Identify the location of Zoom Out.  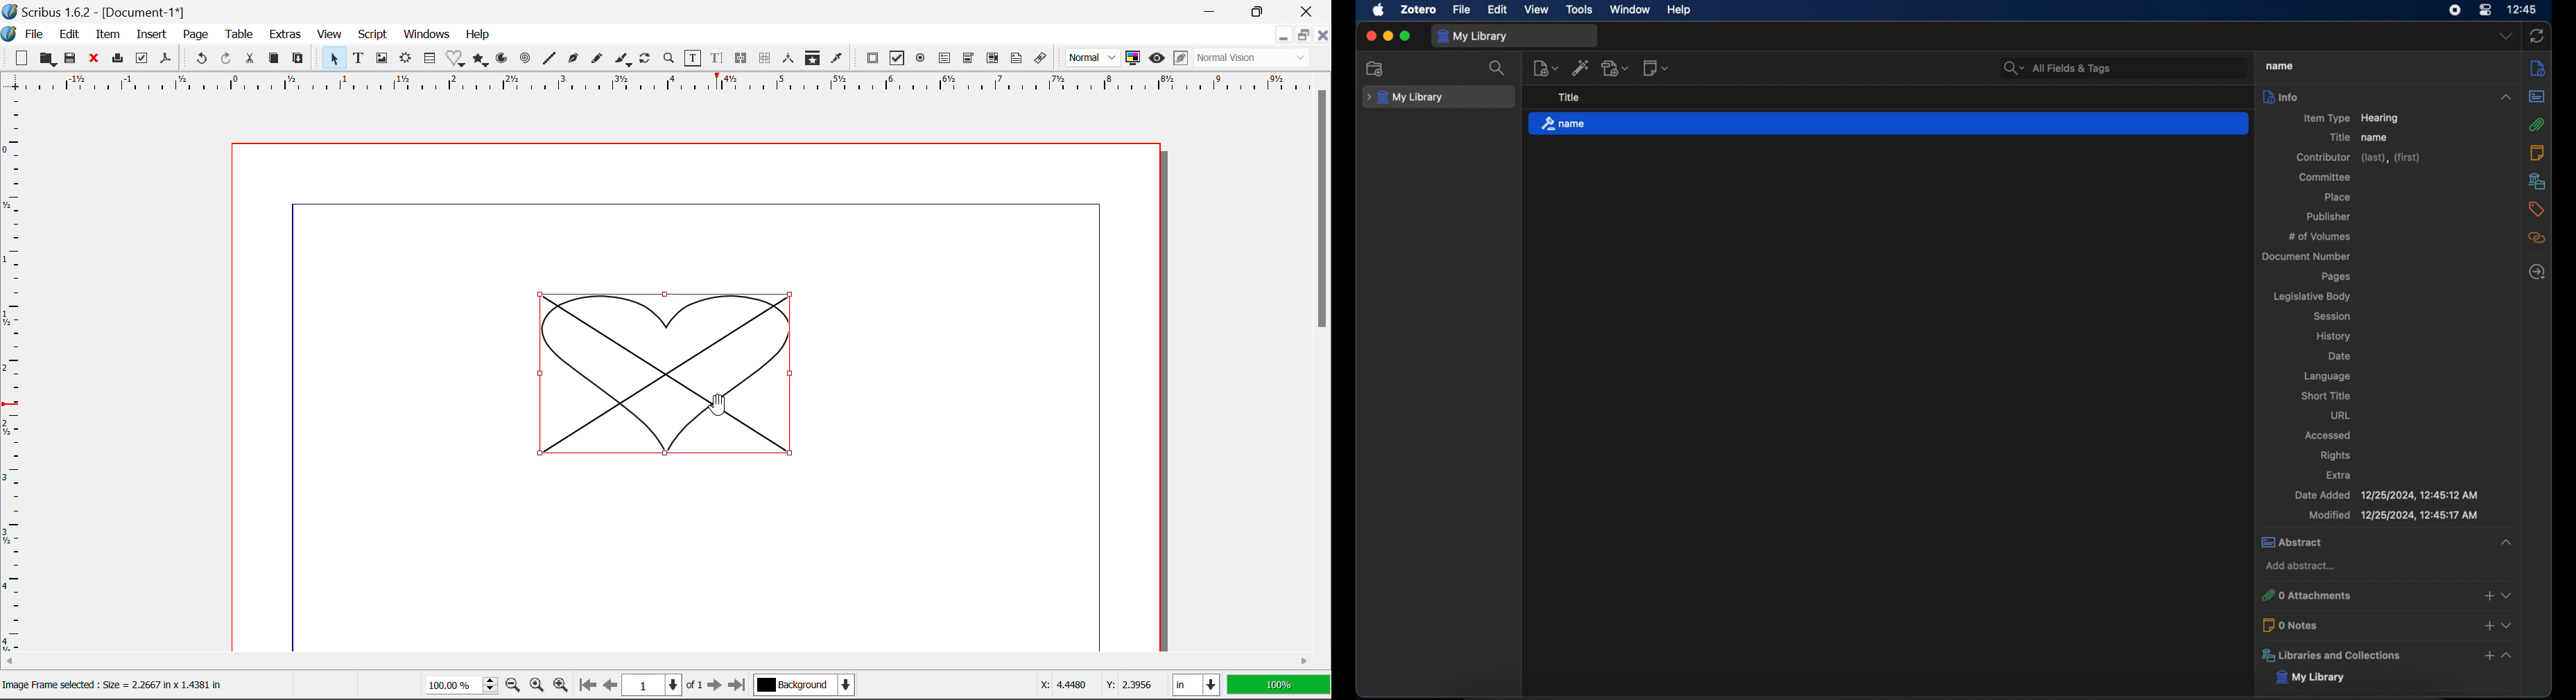
(513, 686).